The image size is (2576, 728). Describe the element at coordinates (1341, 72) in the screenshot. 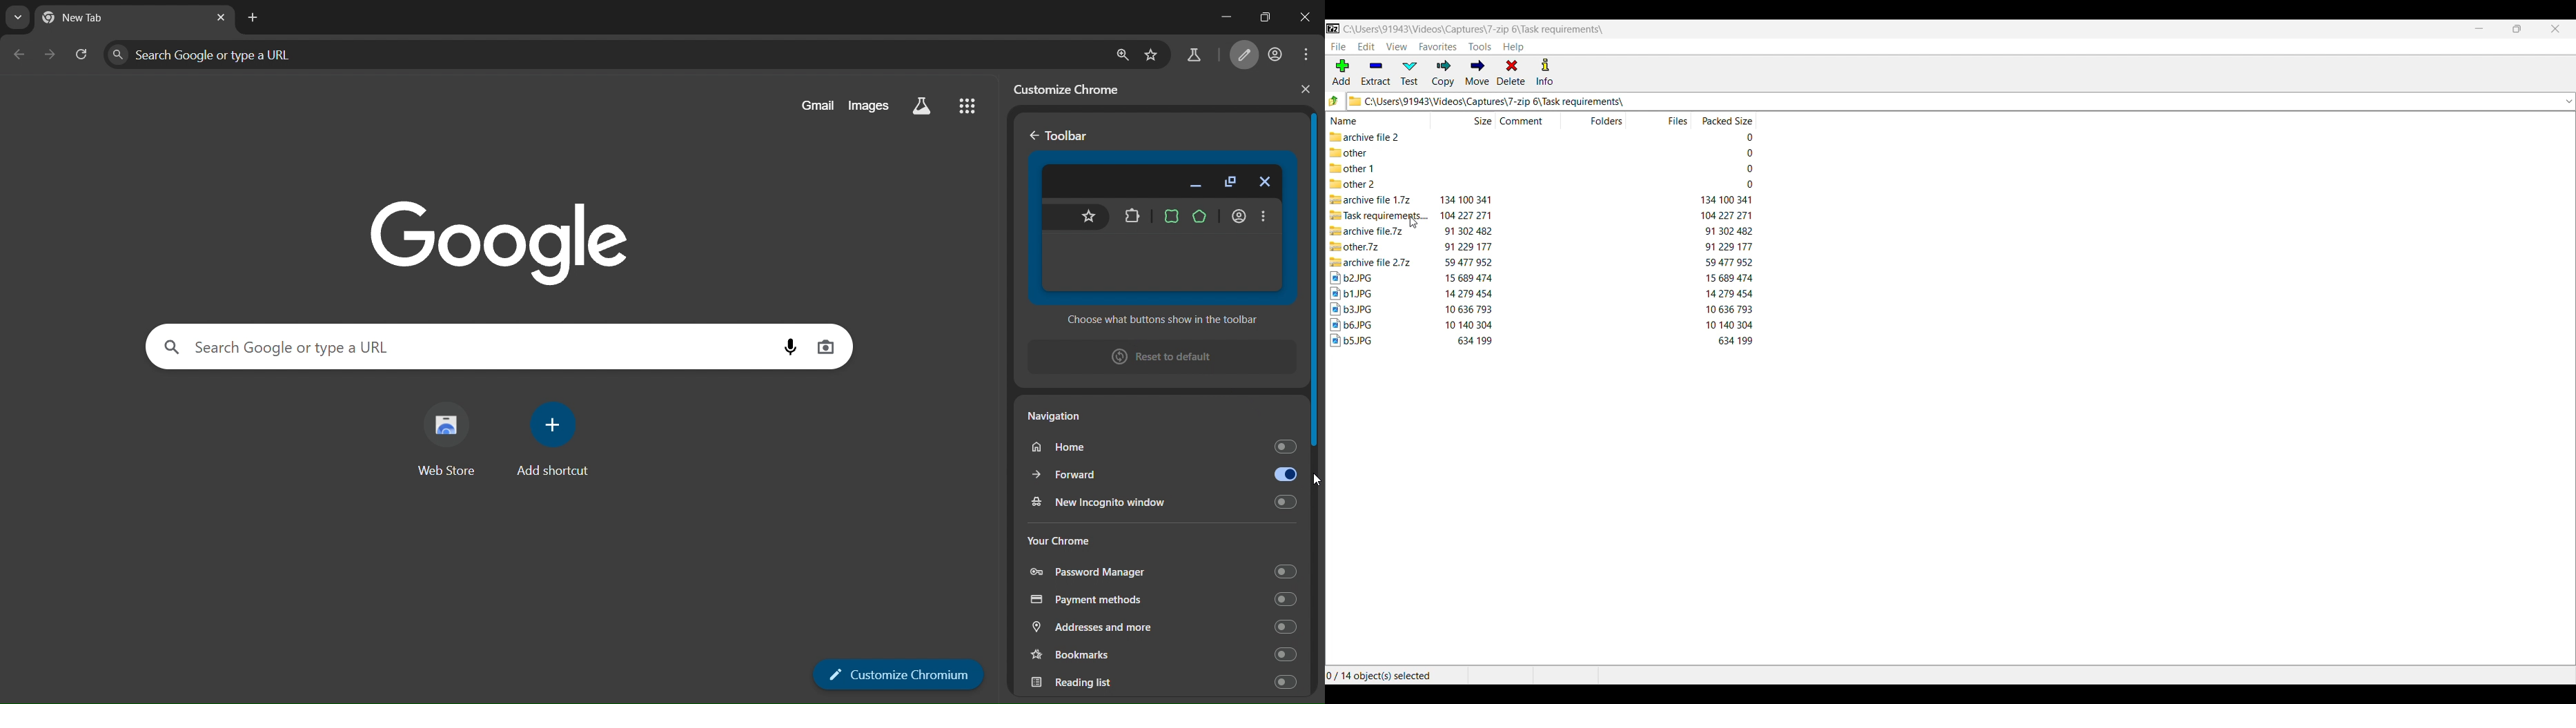

I see `Add` at that location.